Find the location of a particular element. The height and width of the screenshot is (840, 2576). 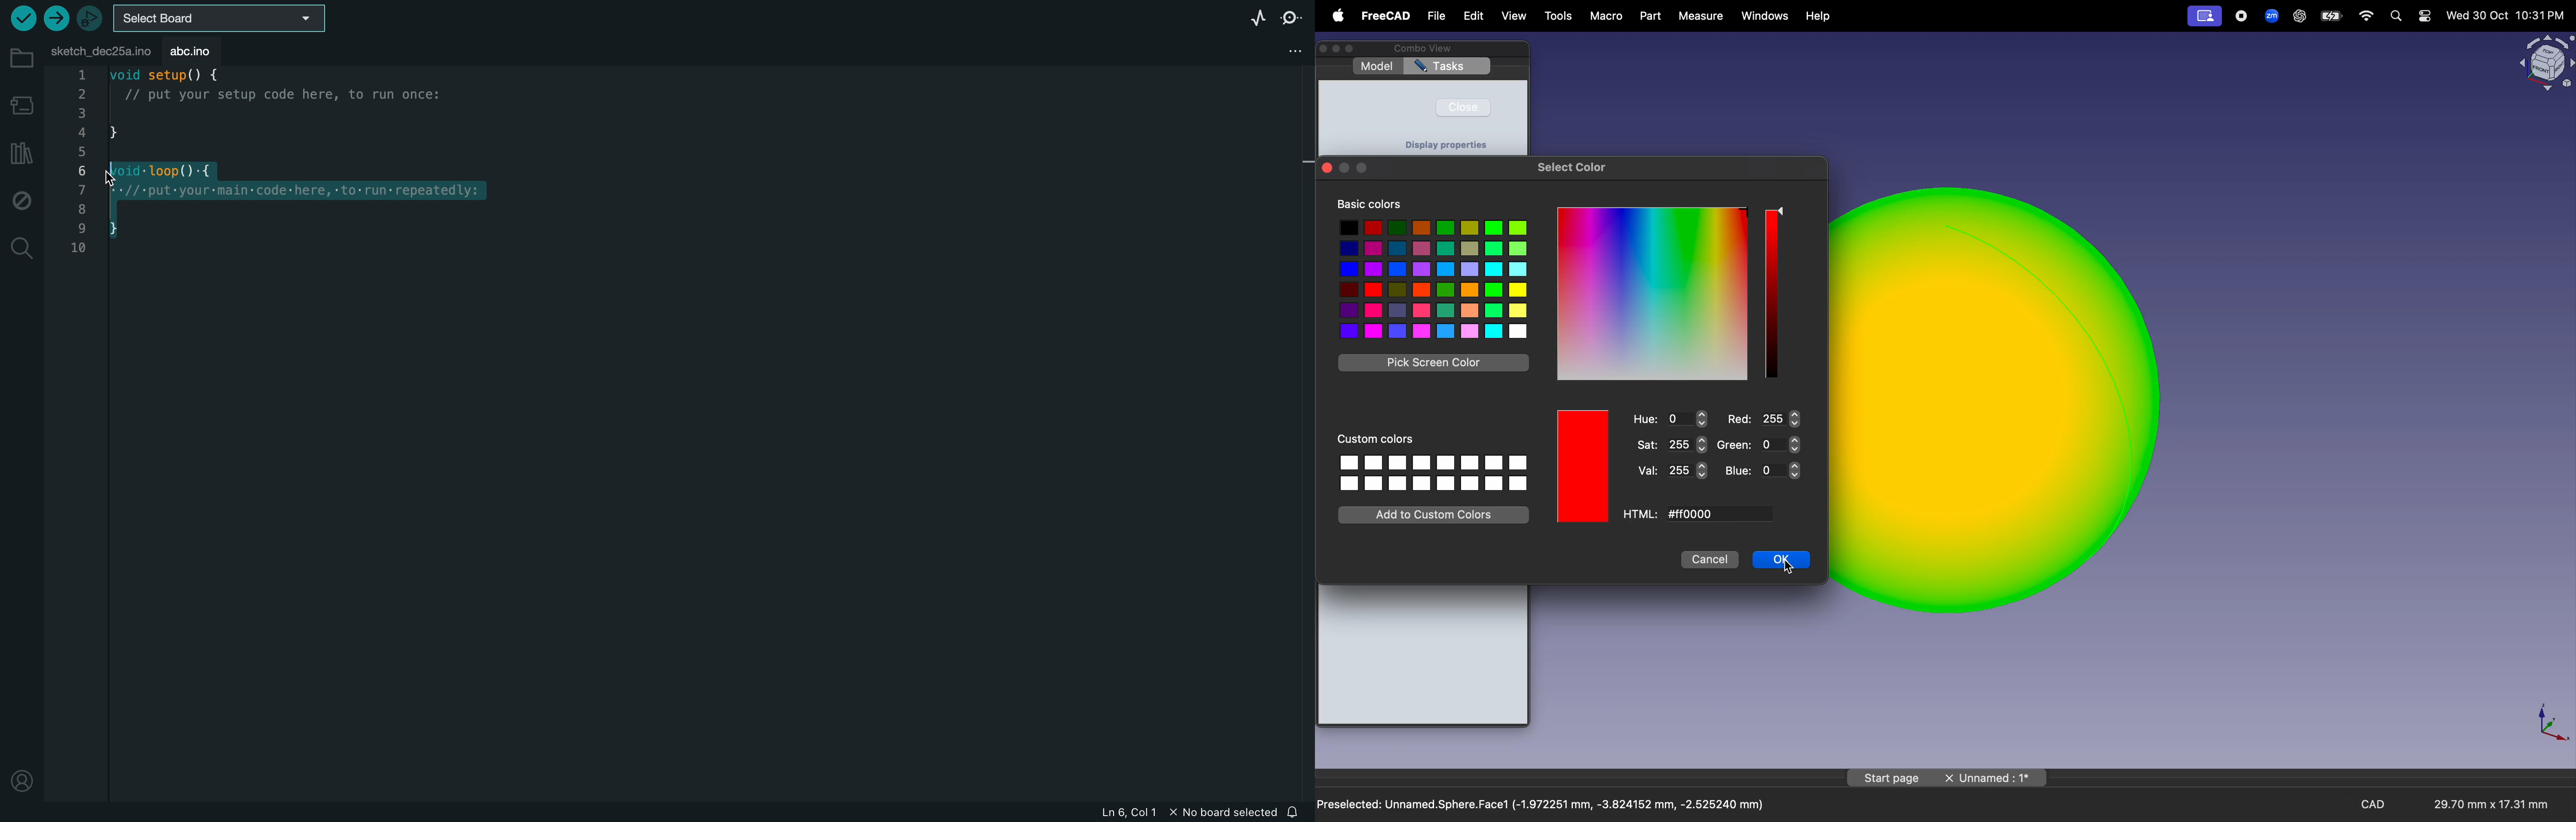

file is located at coordinates (1437, 16).